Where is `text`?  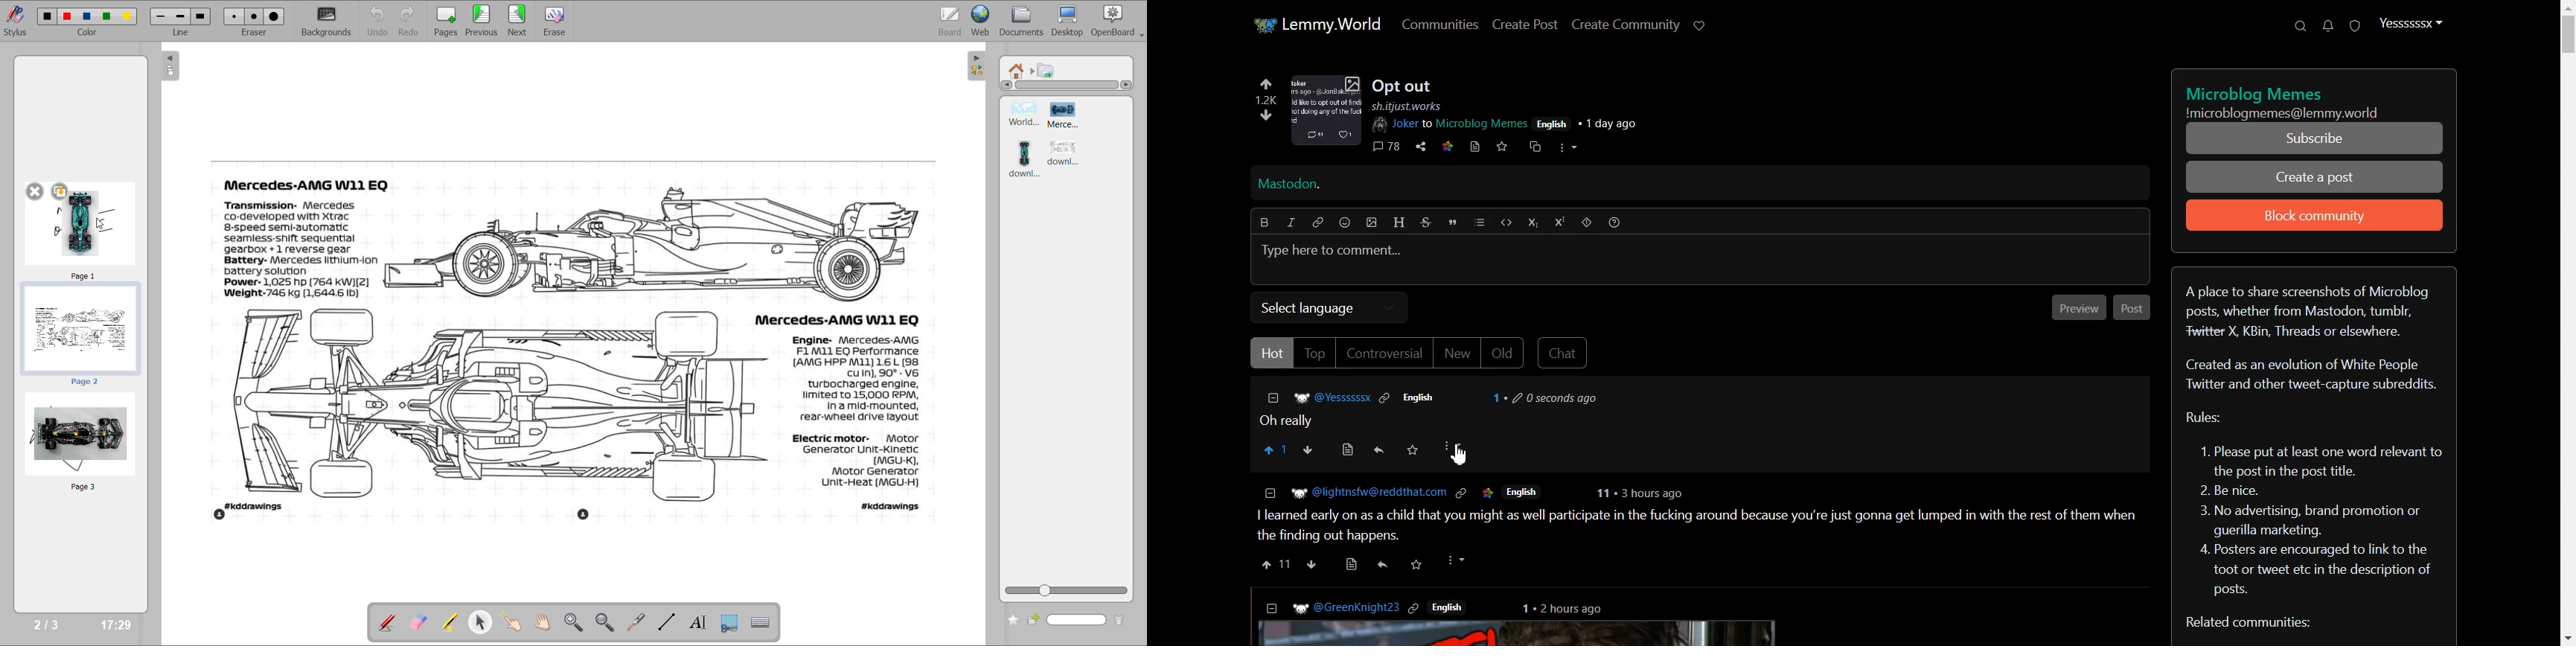 text is located at coordinates (2257, 92).